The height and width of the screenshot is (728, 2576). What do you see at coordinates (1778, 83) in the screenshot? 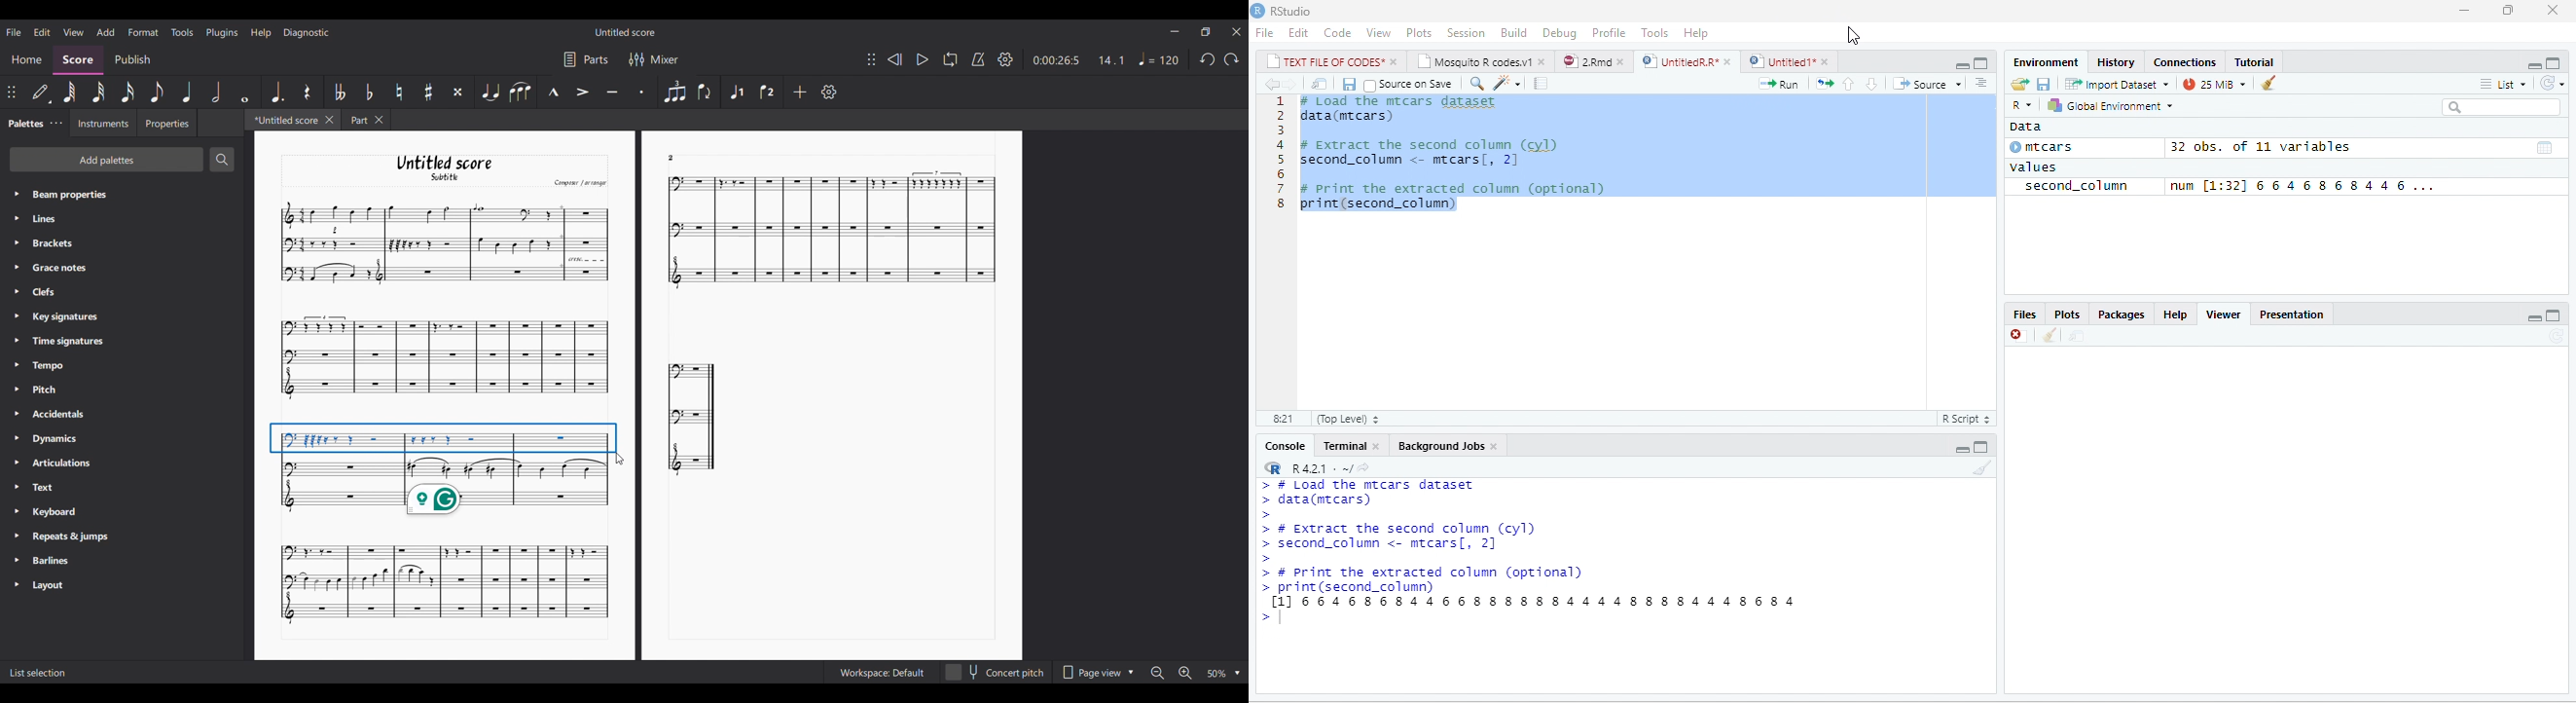
I see `run the current line or selection` at bounding box center [1778, 83].